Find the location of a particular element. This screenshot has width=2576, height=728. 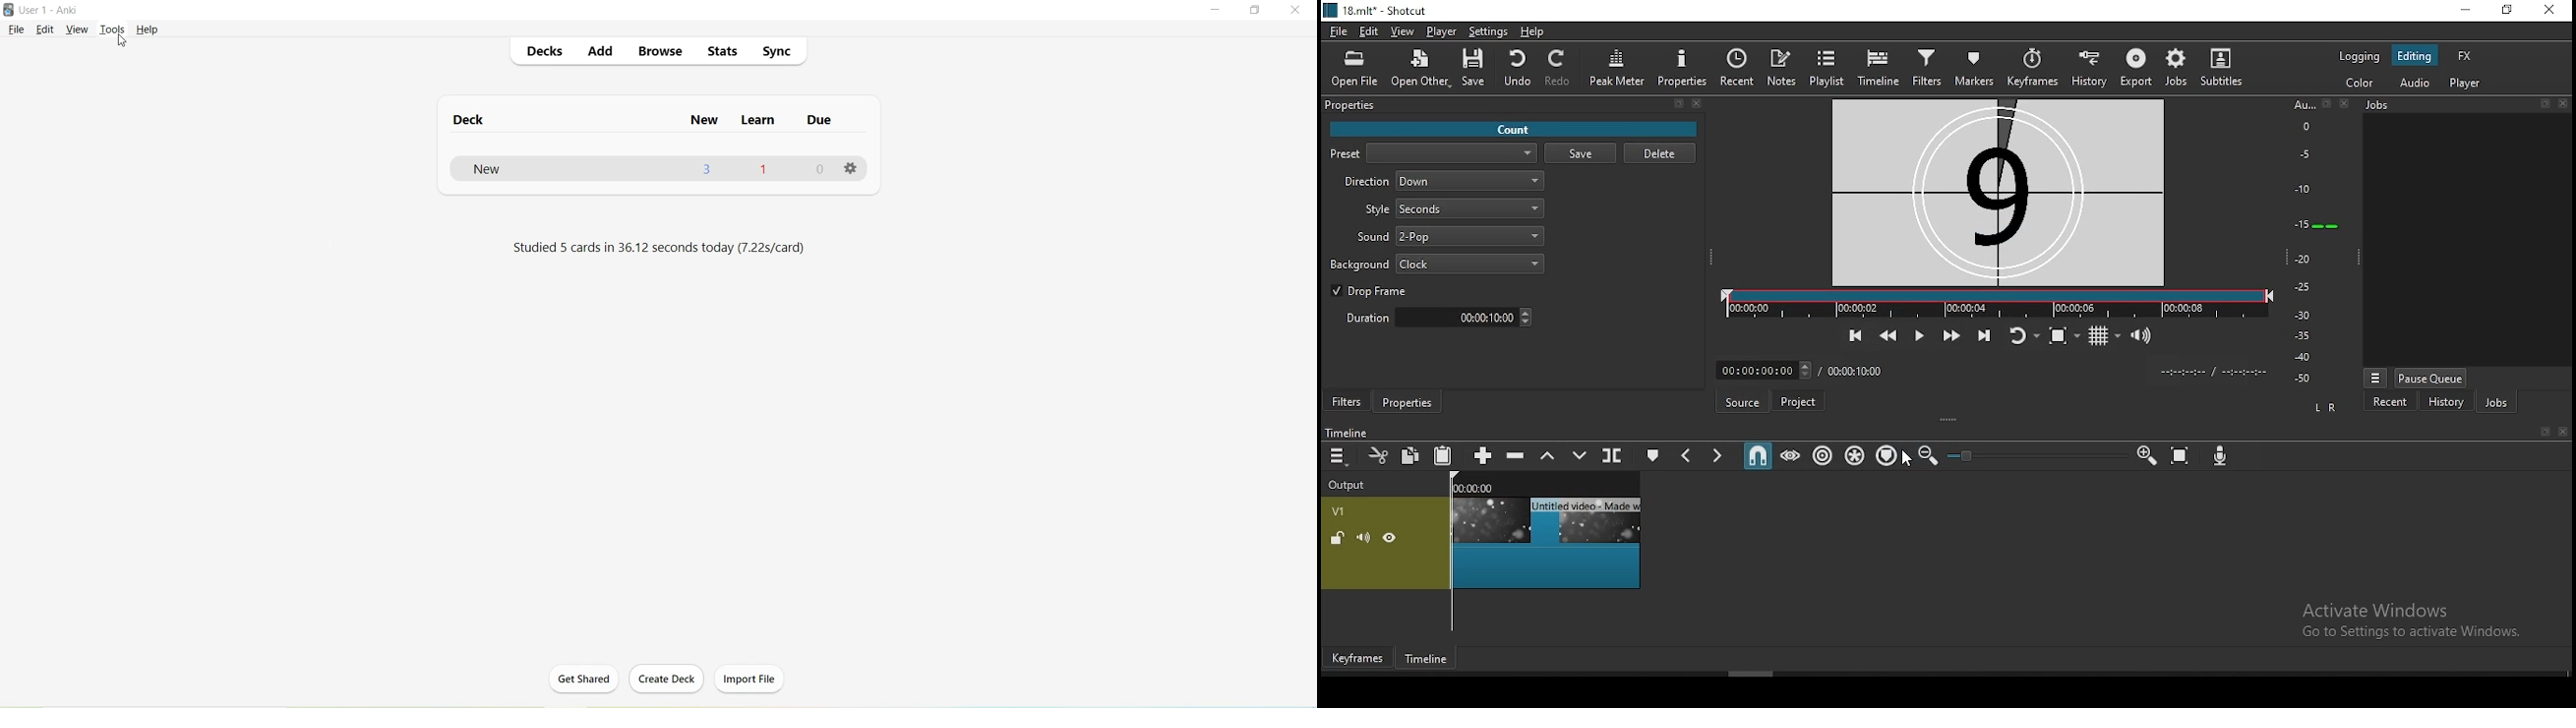

fx is located at coordinates (2465, 55).